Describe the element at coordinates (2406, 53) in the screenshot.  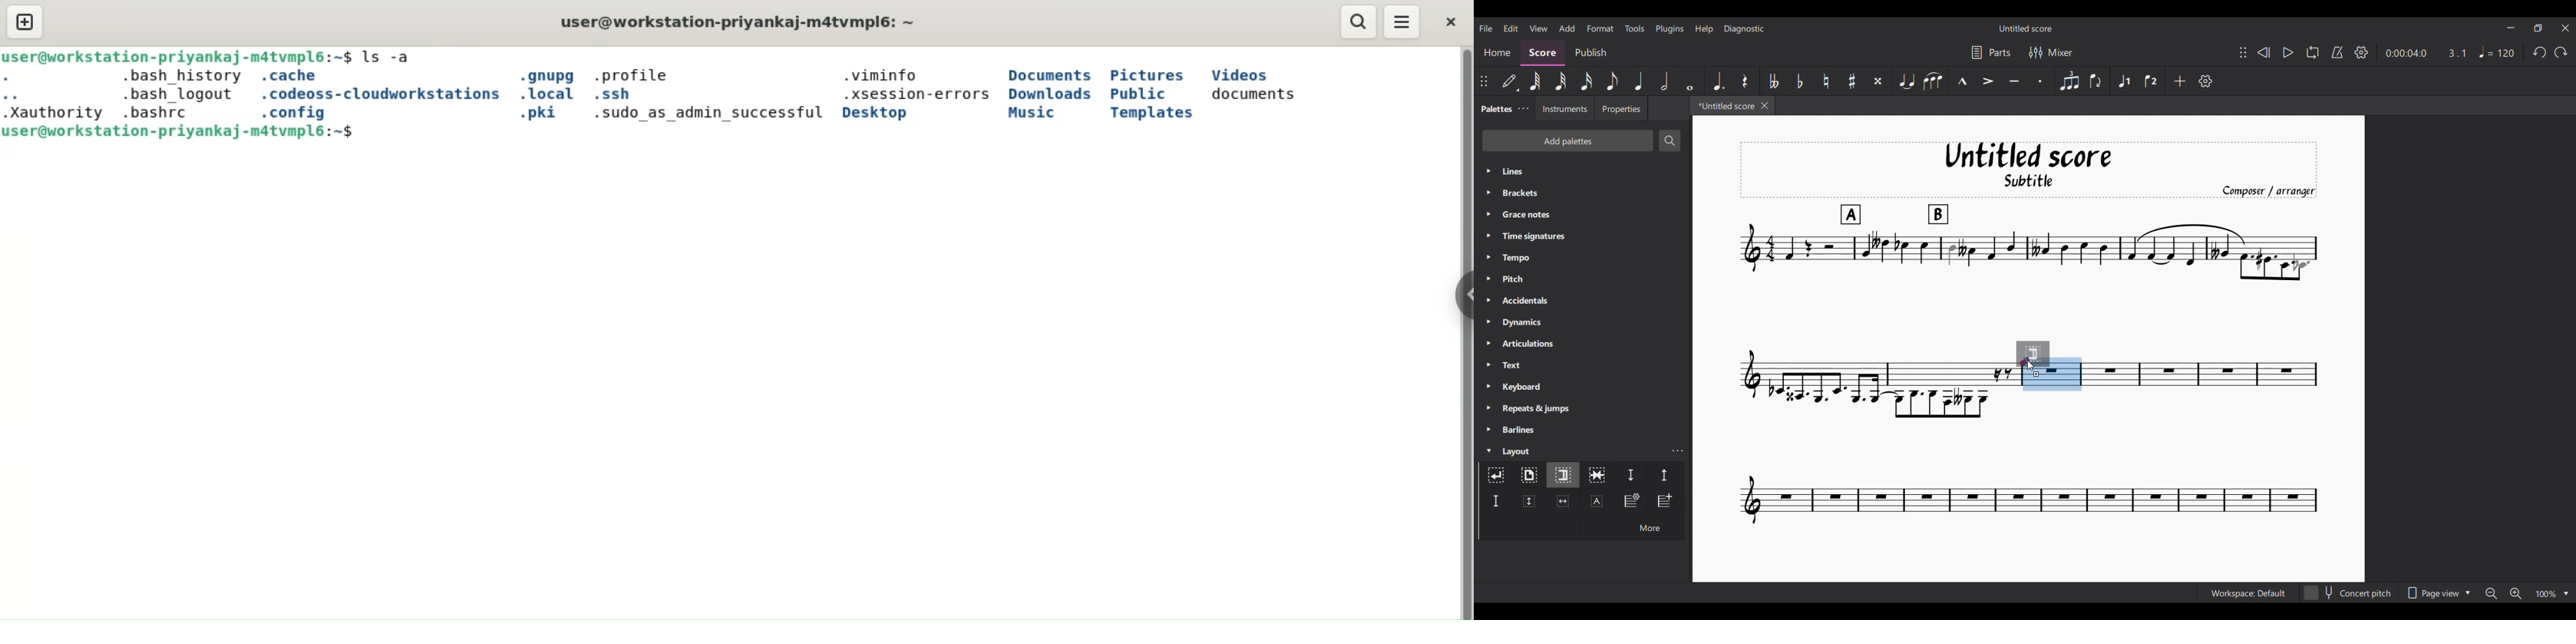
I see `0:00:04:0` at that location.